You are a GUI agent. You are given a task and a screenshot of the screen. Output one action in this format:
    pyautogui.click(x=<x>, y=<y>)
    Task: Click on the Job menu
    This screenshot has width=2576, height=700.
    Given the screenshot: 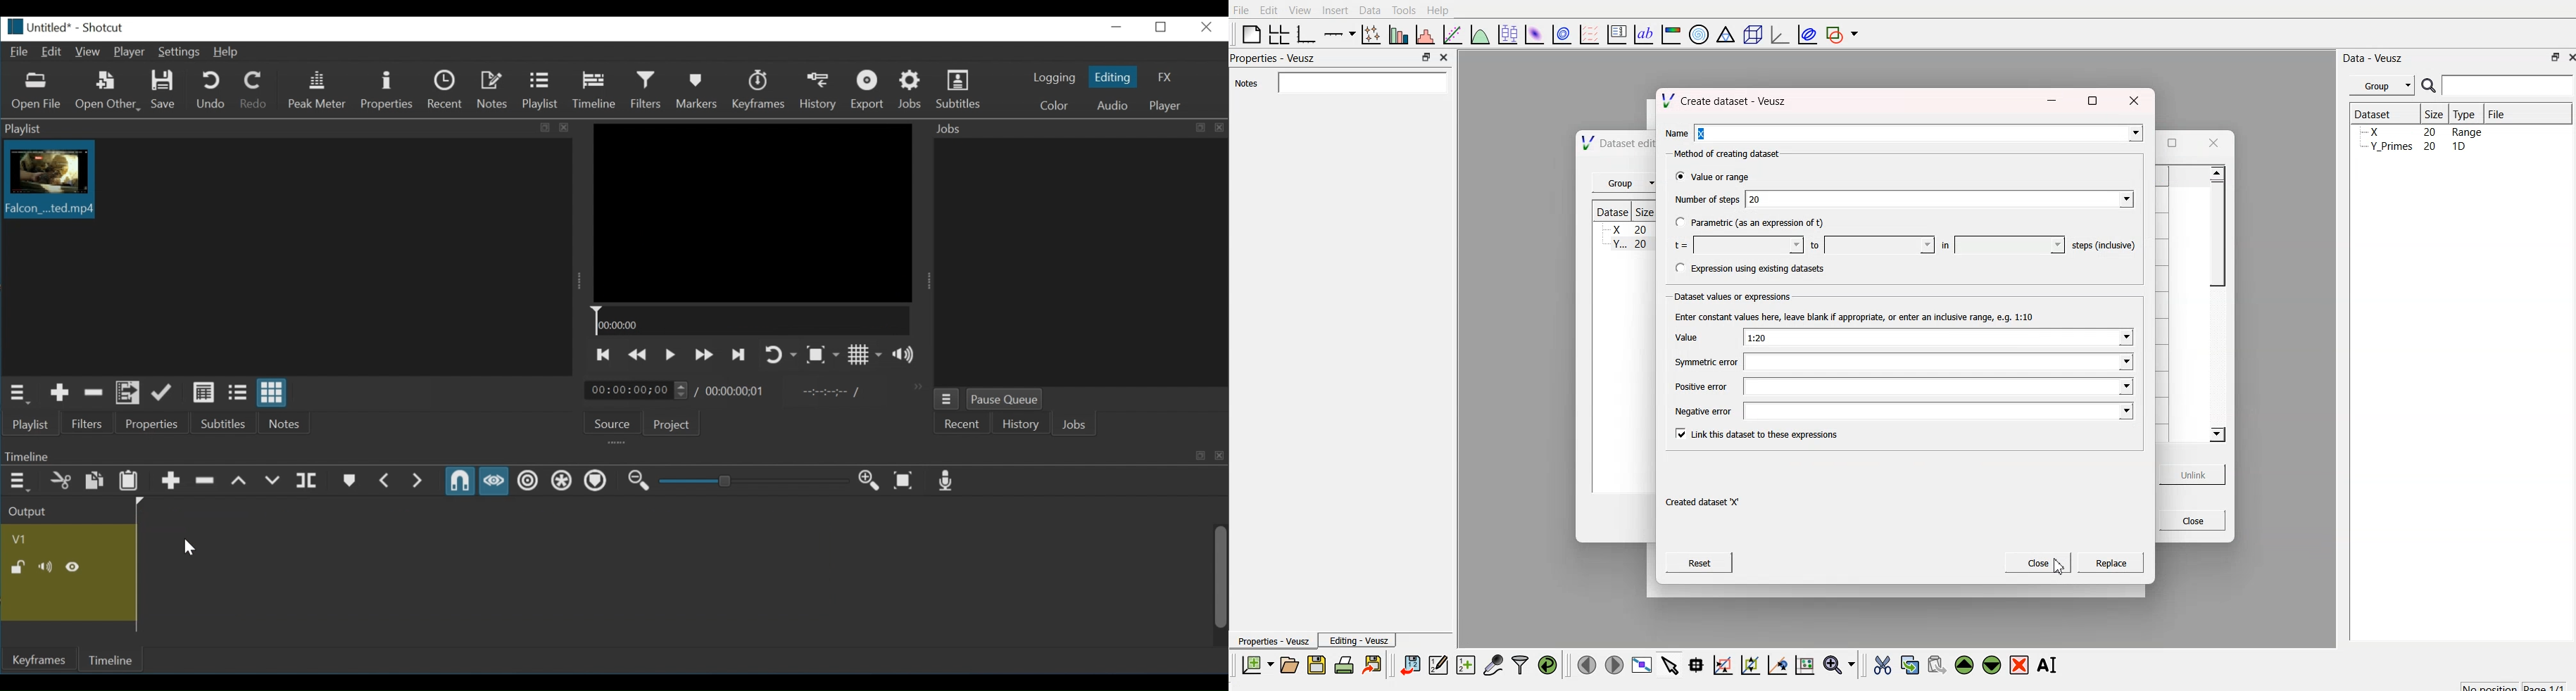 What is the action you would take?
    pyautogui.click(x=947, y=400)
    